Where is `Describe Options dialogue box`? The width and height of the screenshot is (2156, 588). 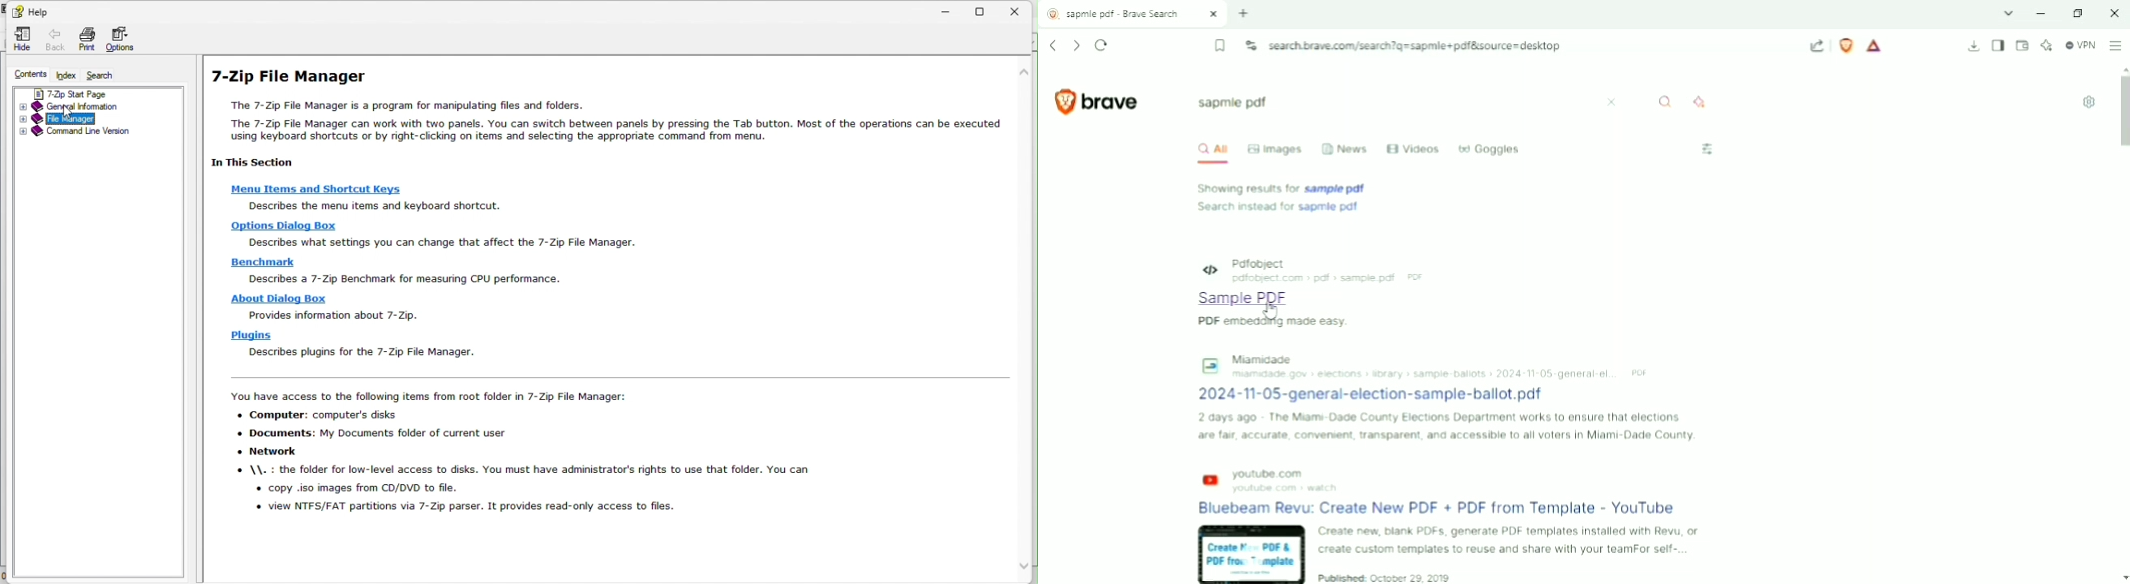
Describe Options dialogue box is located at coordinates (447, 243).